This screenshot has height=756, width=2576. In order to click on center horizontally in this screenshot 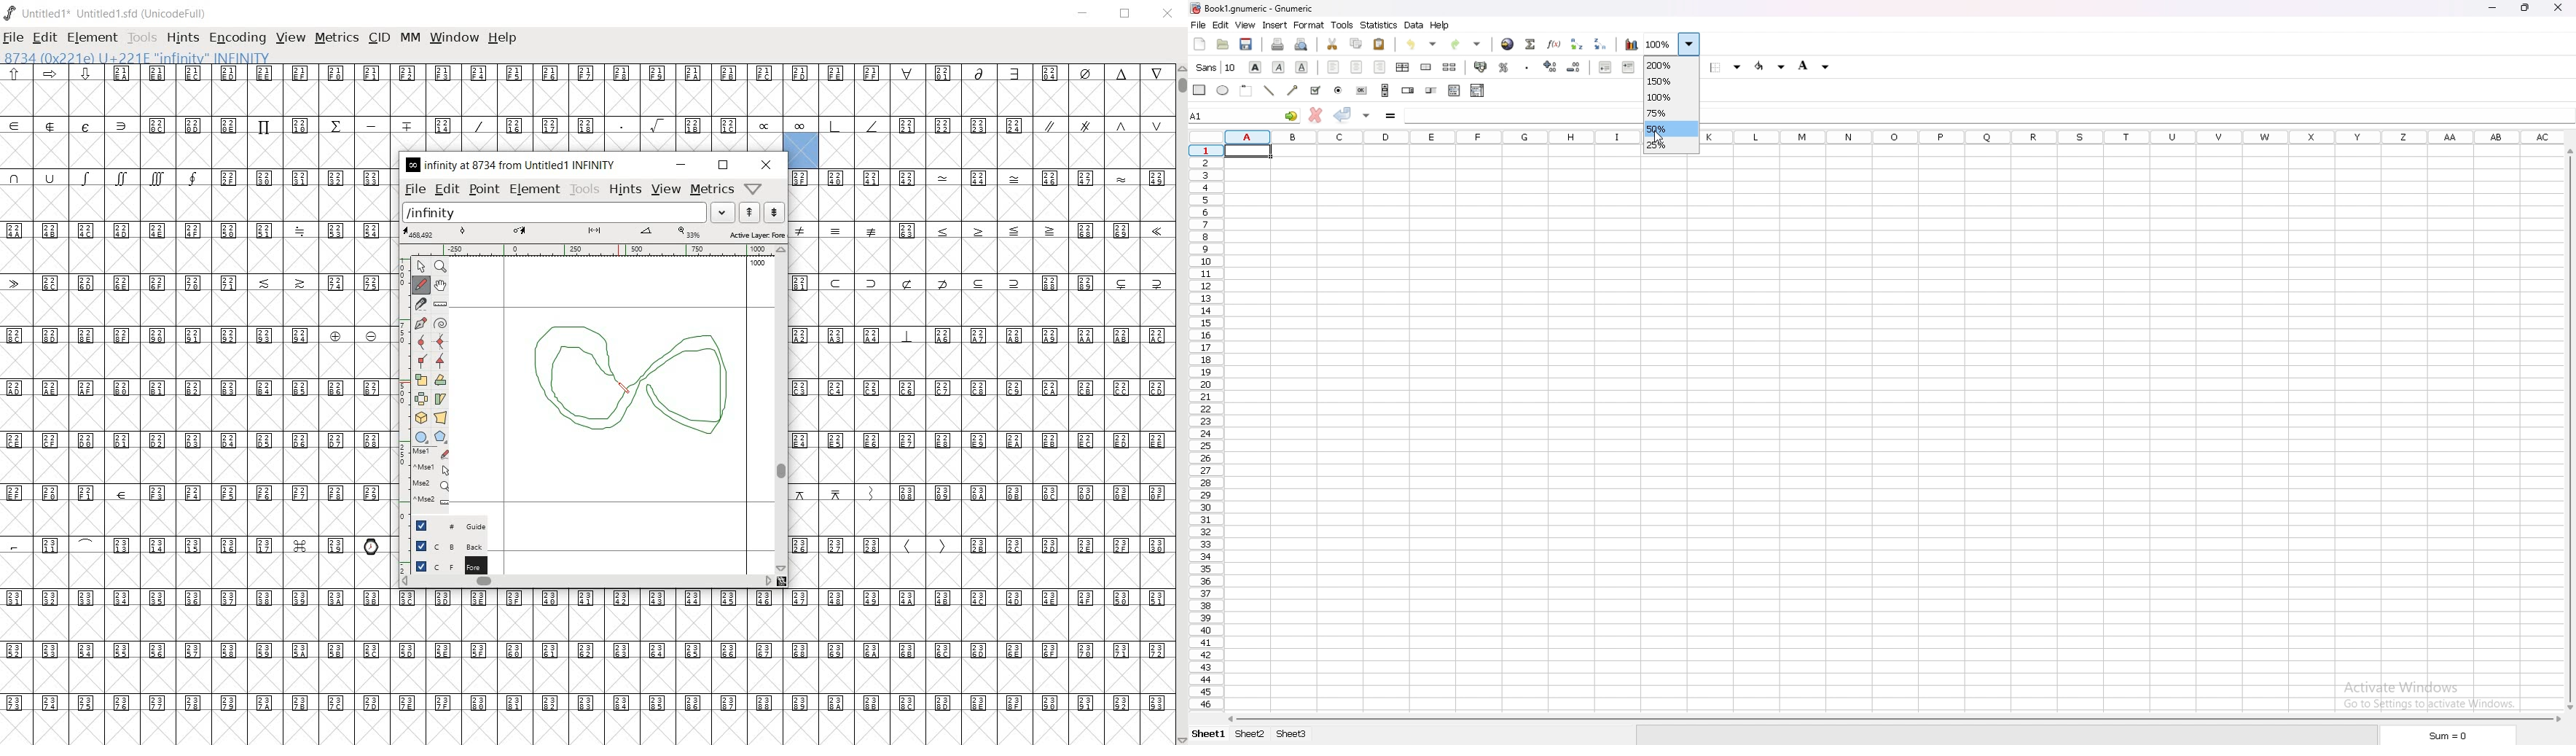, I will do `click(1403, 67)`.